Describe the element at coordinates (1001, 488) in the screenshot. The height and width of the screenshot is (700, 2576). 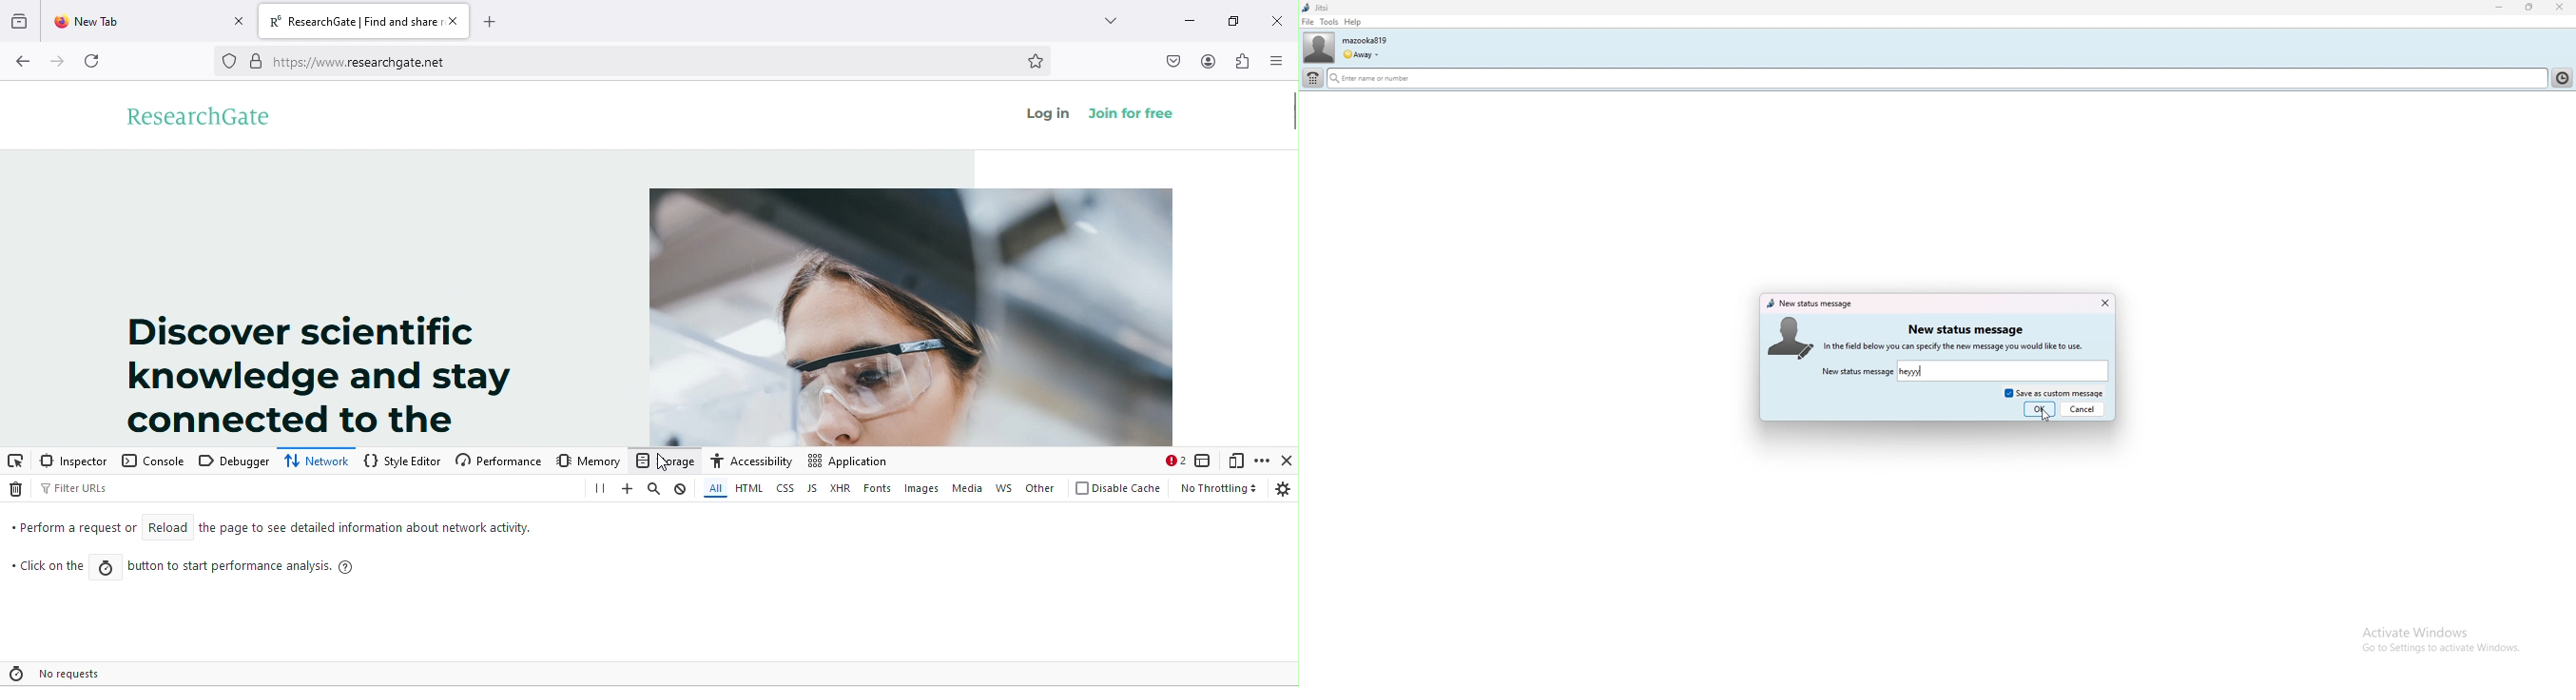
I see `ws` at that location.